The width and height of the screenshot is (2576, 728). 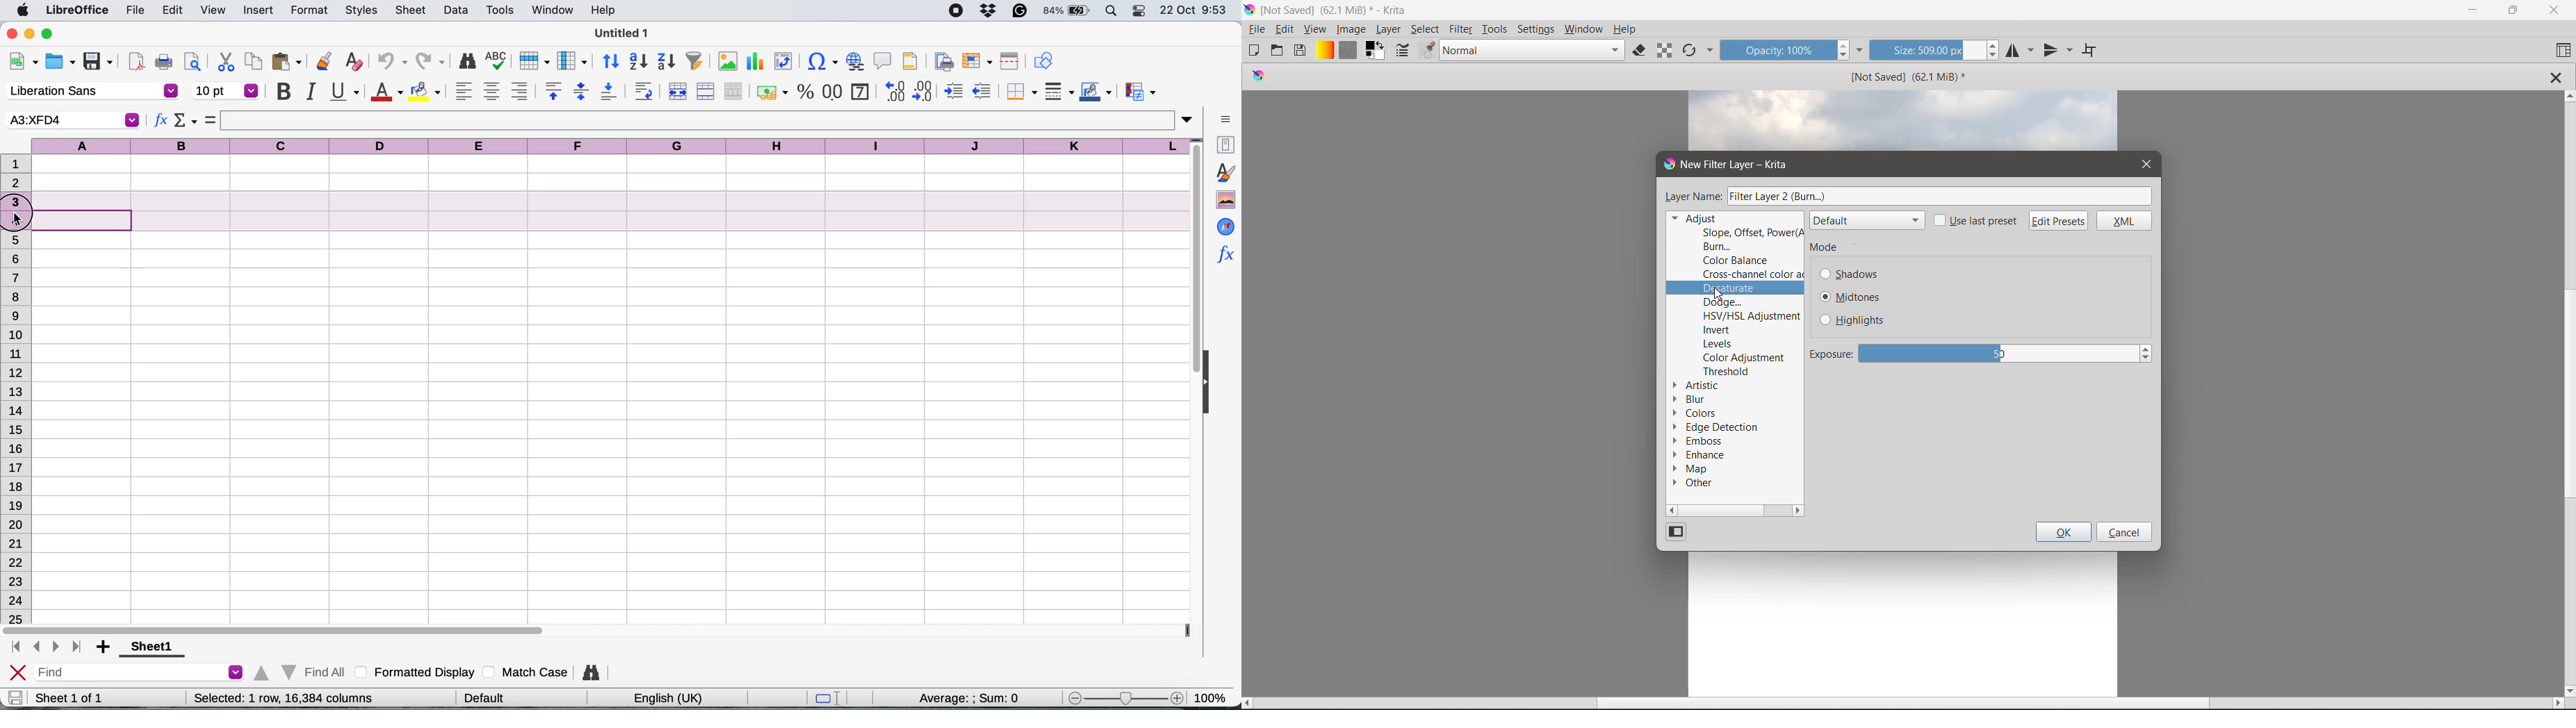 What do you see at coordinates (1125, 700) in the screenshot?
I see `zoom scale` at bounding box center [1125, 700].